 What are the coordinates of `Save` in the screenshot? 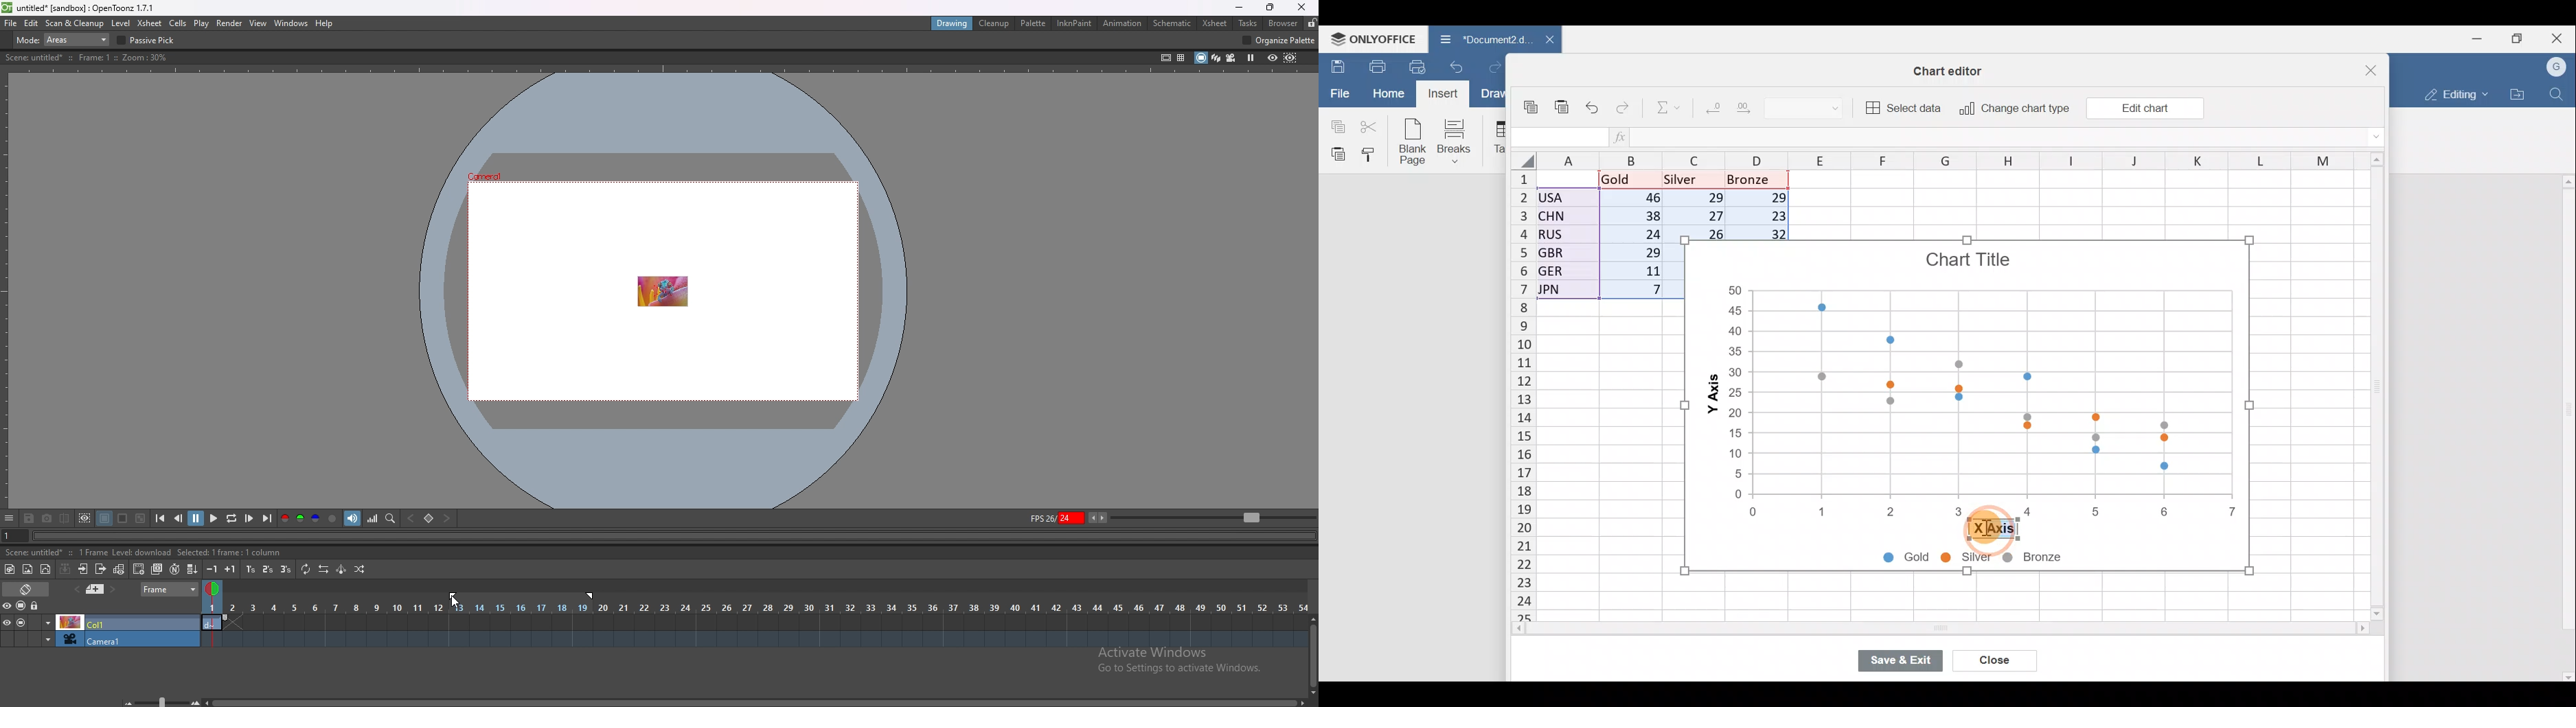 It's located at (1335, 65).